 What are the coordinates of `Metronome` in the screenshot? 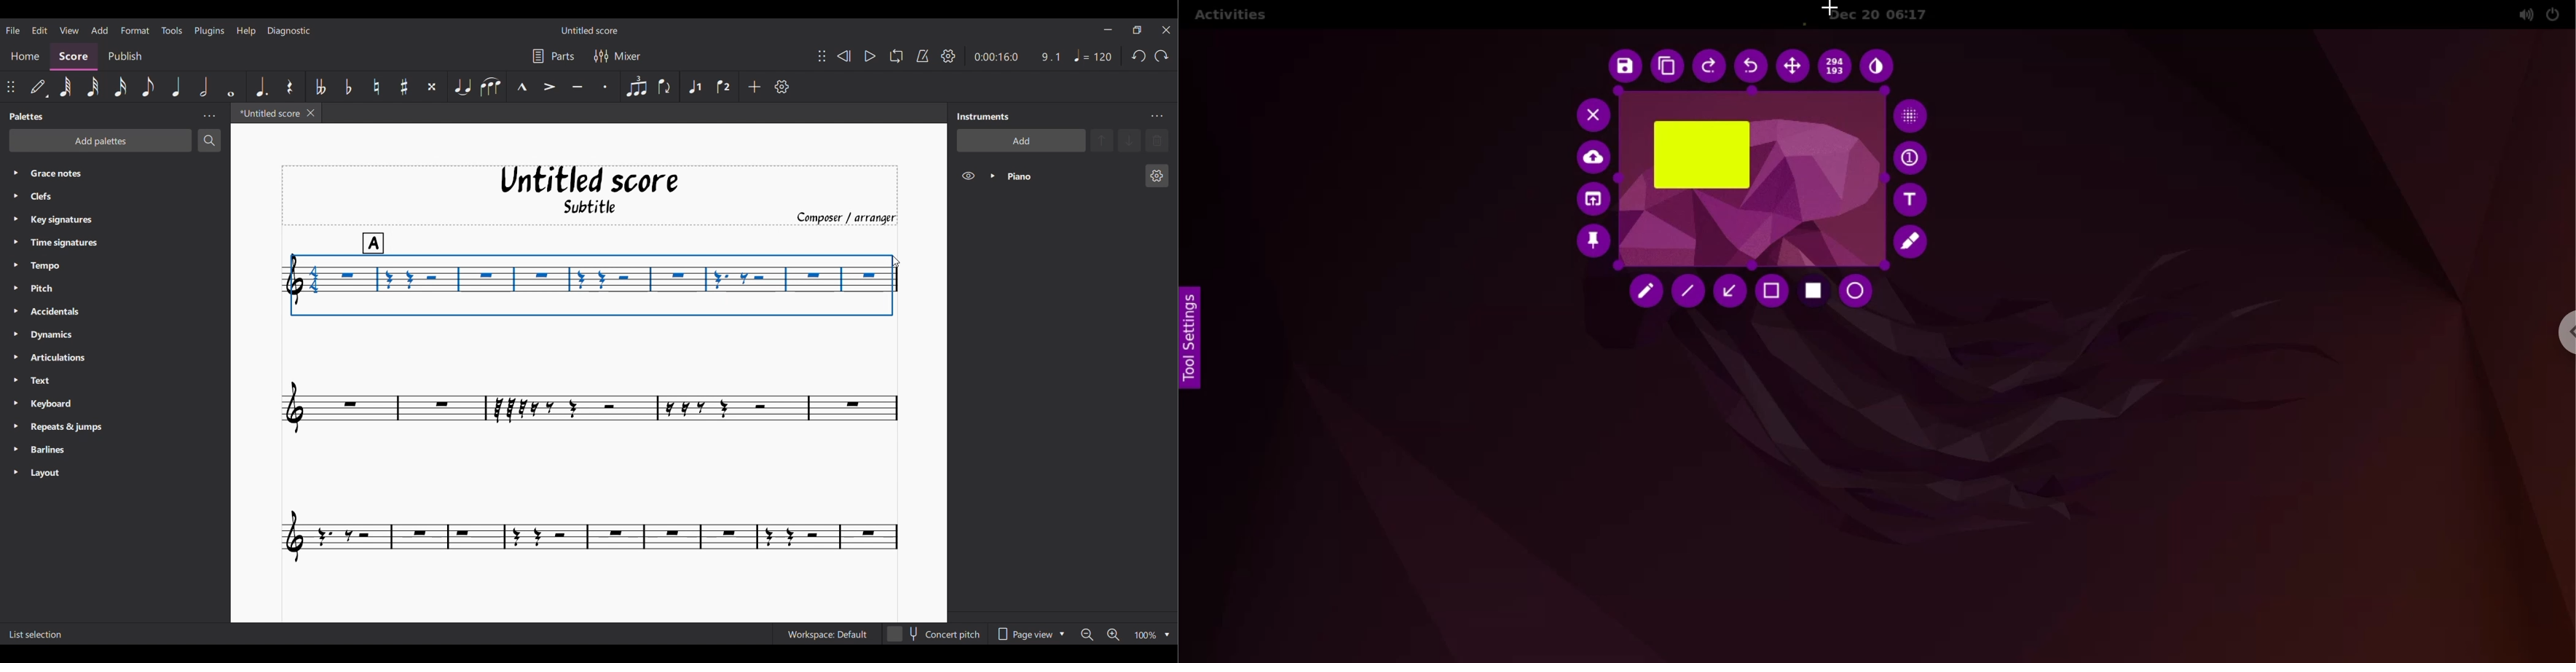 It's located at (923, 56).